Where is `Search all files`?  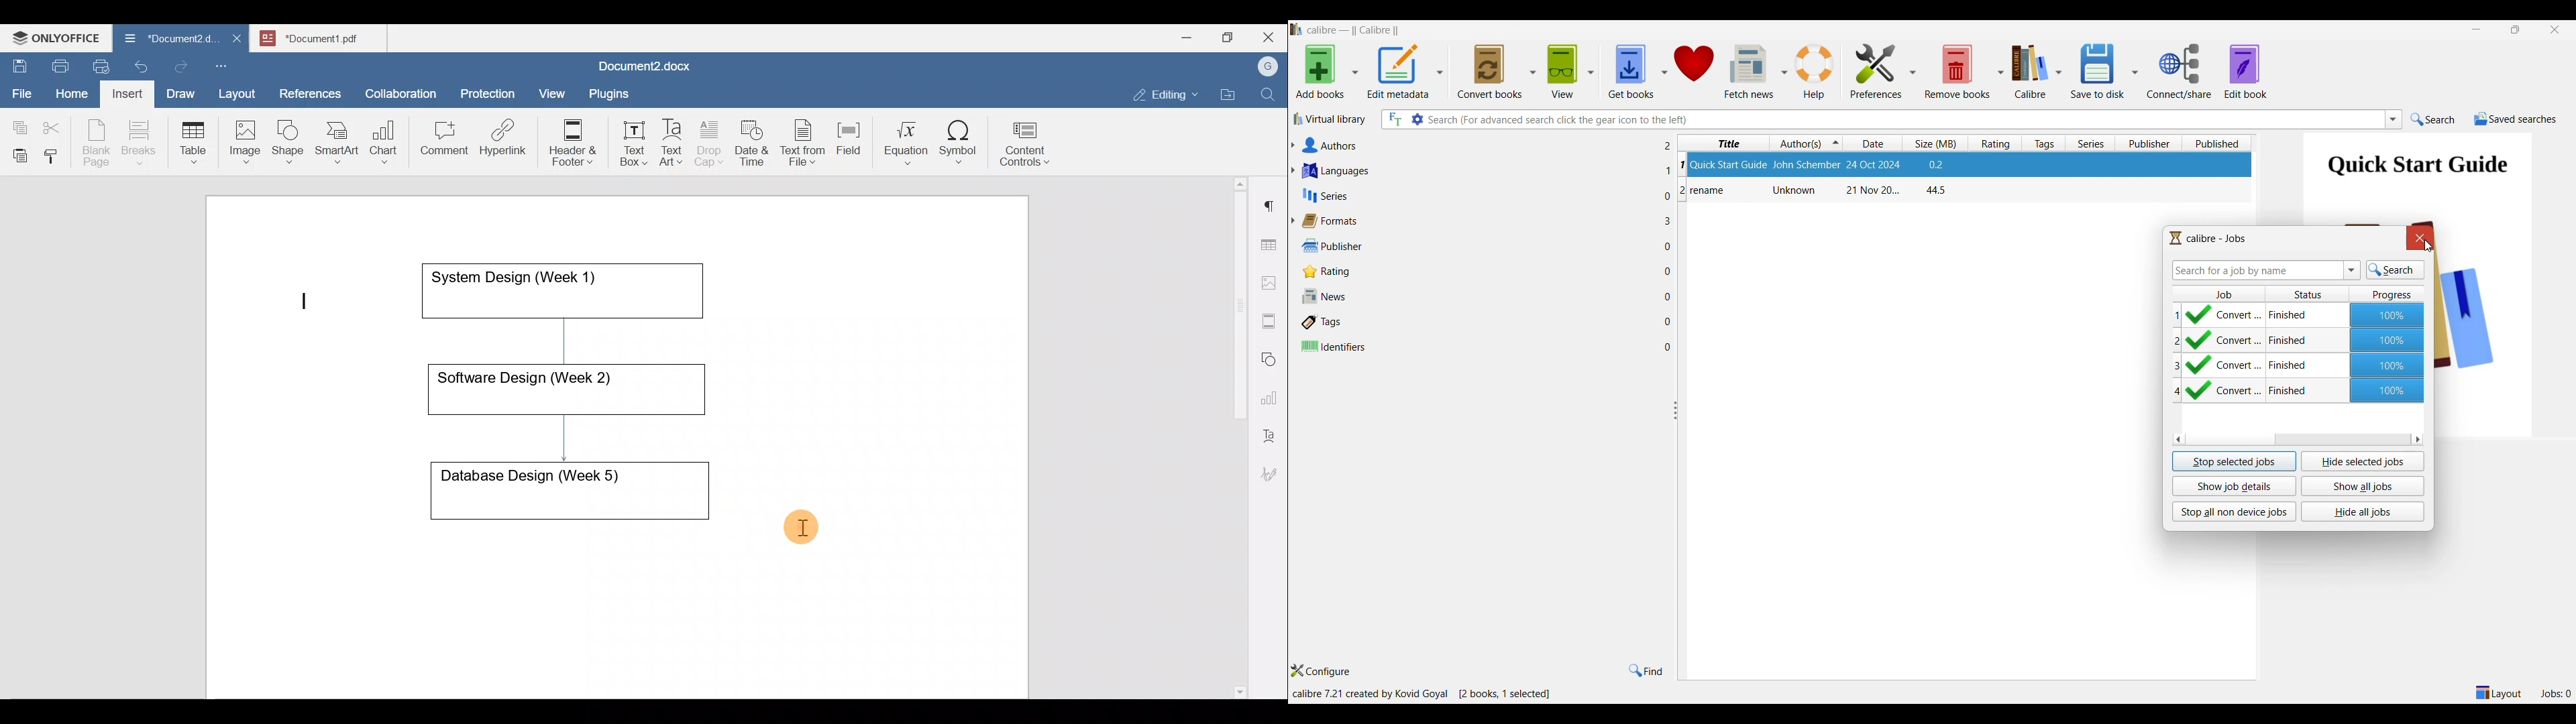
Search all files is located at coordinates (1395, 119).